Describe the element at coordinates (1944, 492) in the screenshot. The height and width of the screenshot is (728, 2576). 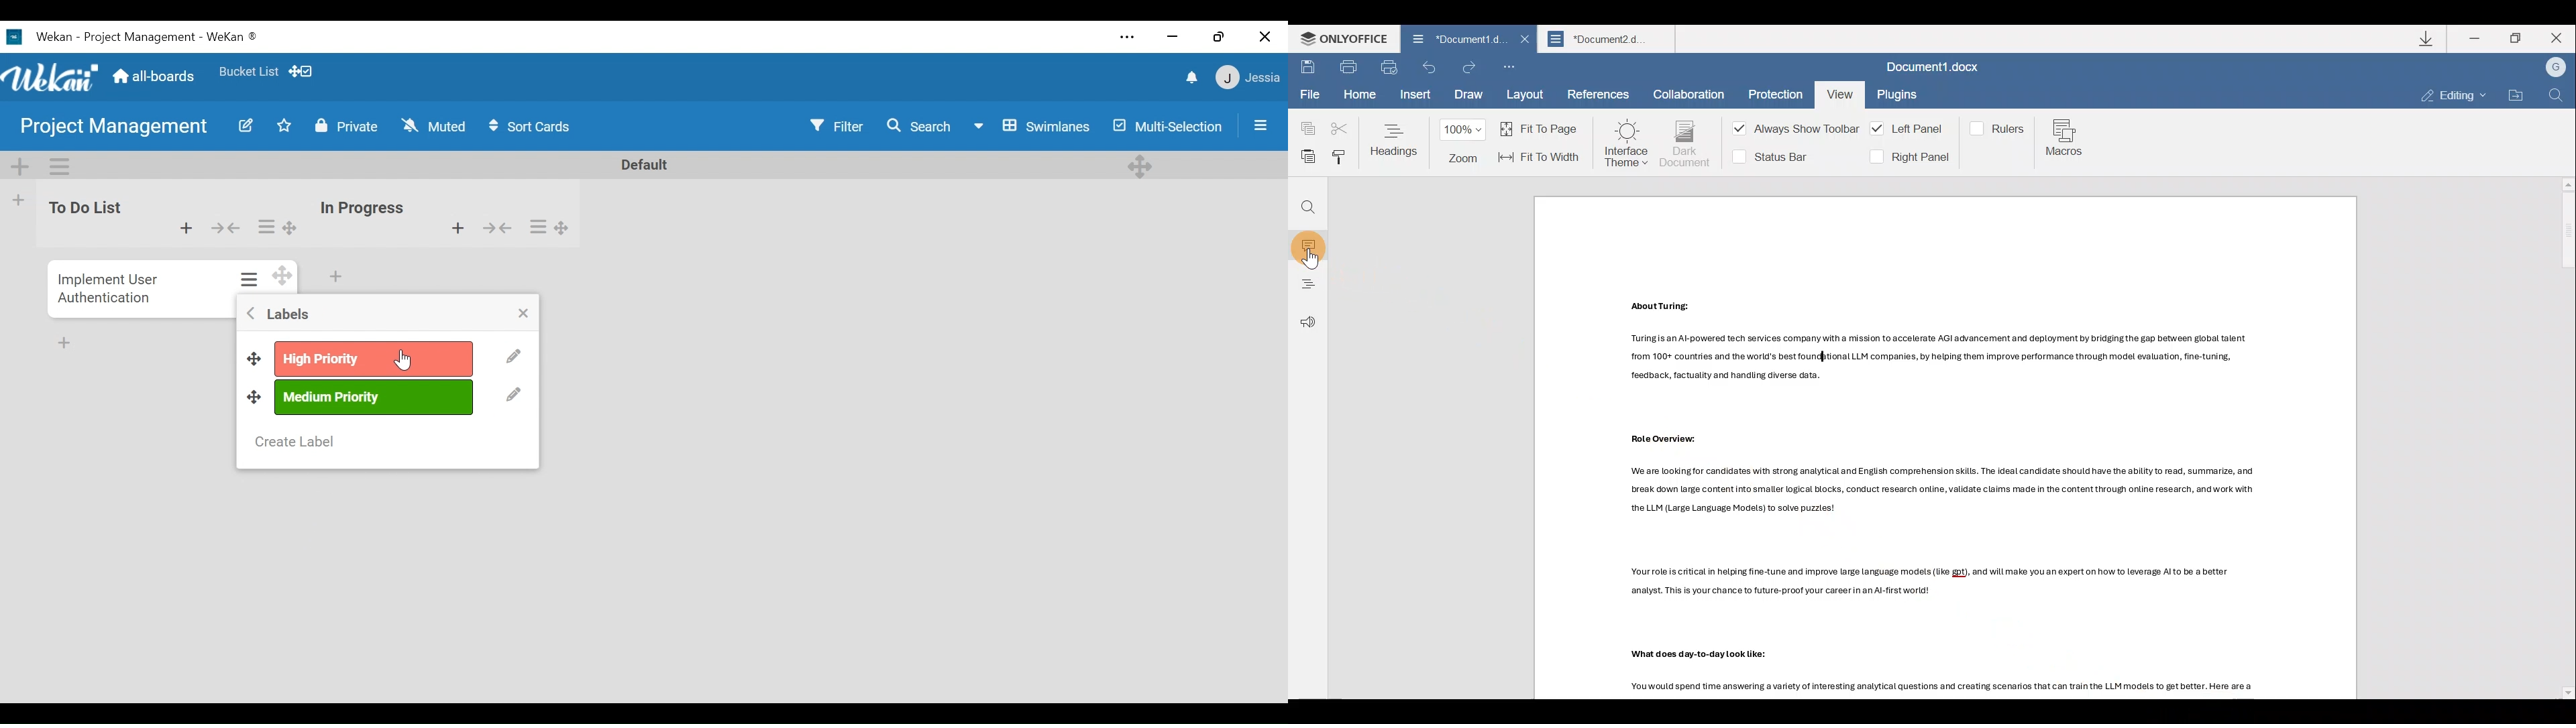
I see `` at that location.